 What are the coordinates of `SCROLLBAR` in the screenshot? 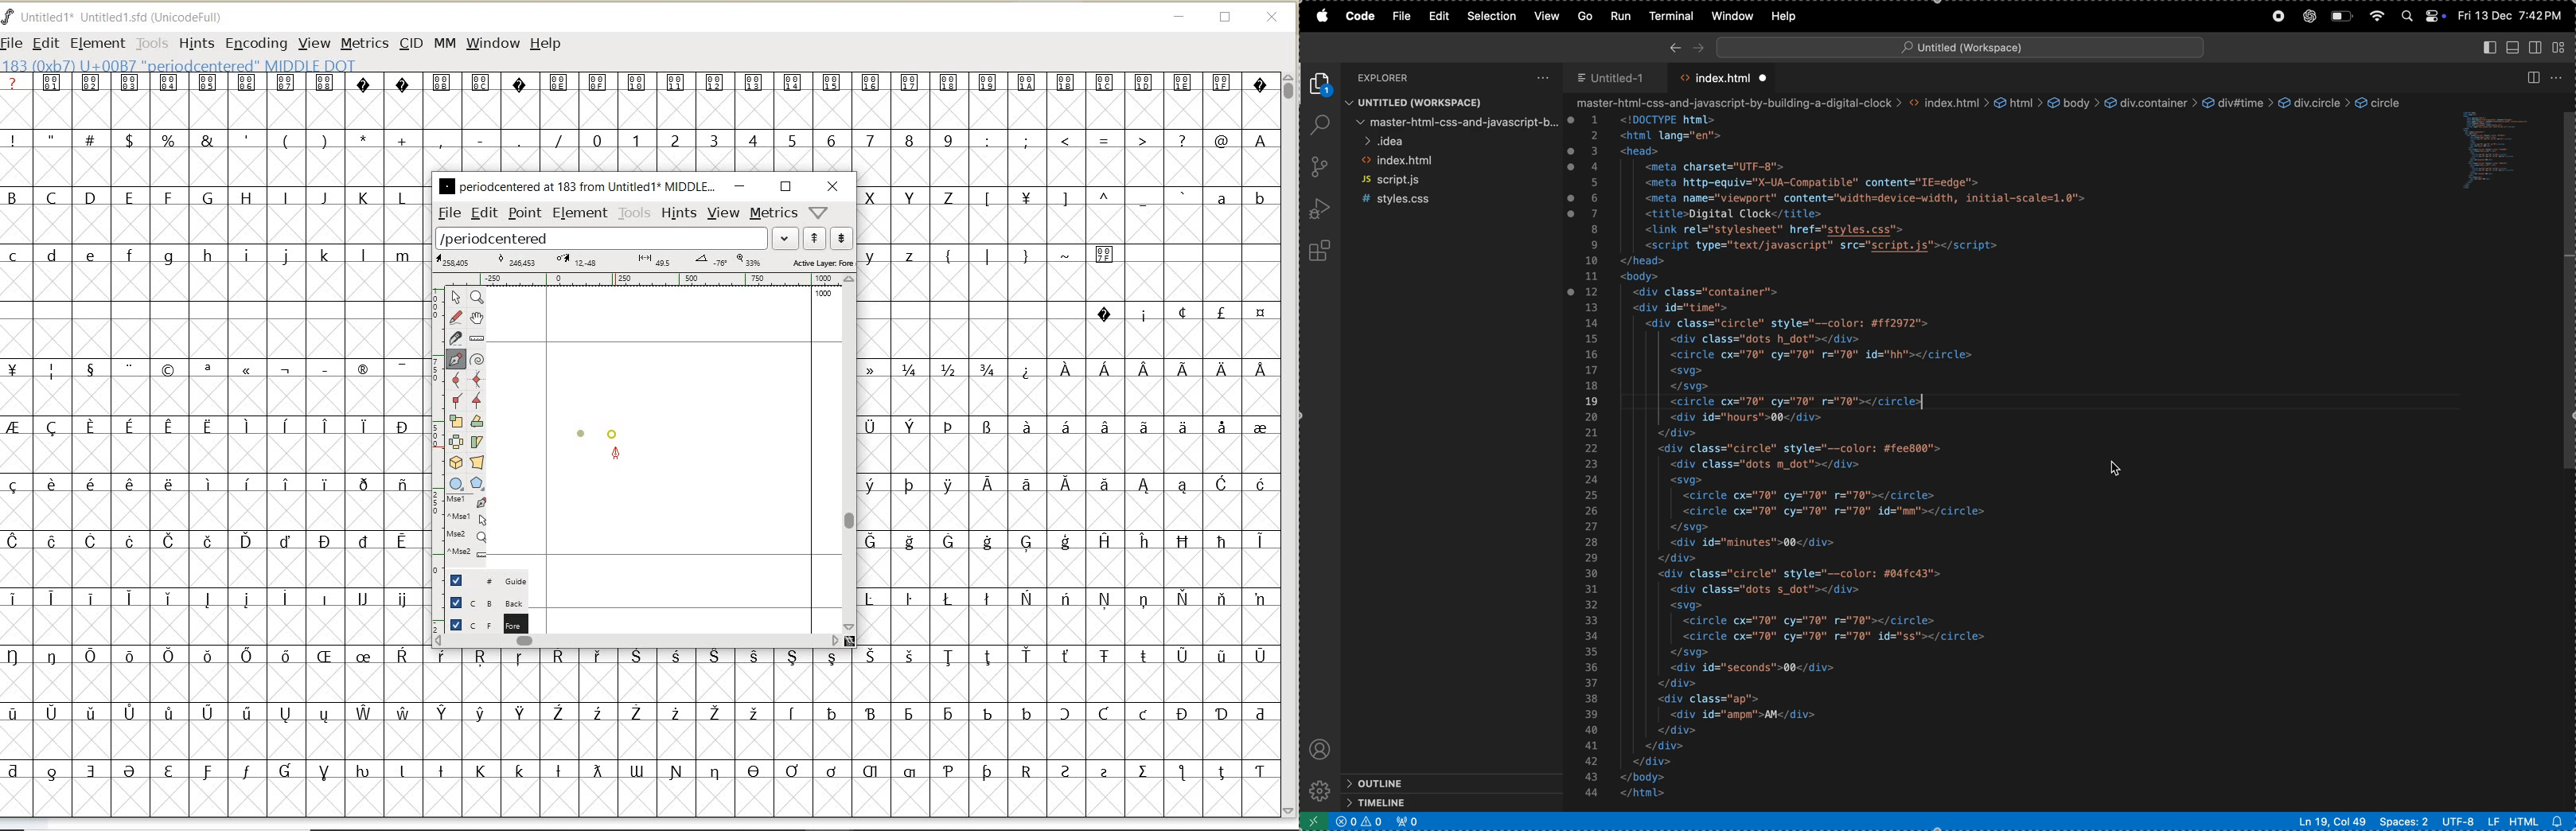 It's located at (1291, 445).